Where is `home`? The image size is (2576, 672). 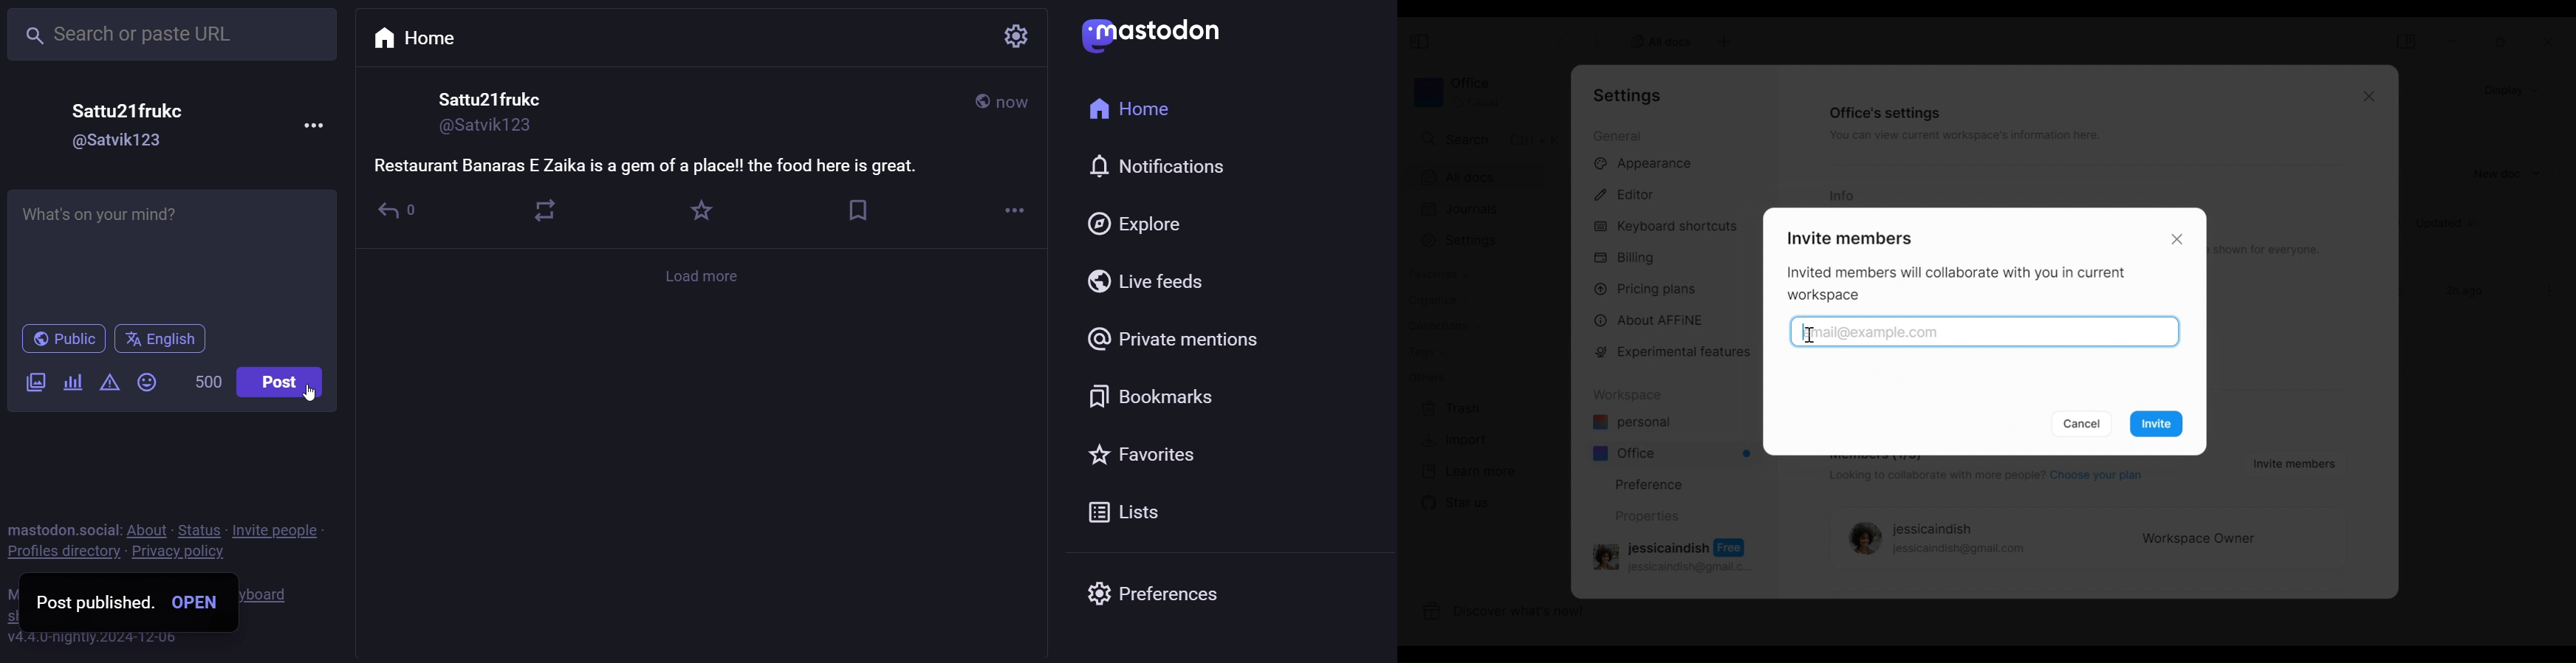
home is located at coordinates (1129, 111).